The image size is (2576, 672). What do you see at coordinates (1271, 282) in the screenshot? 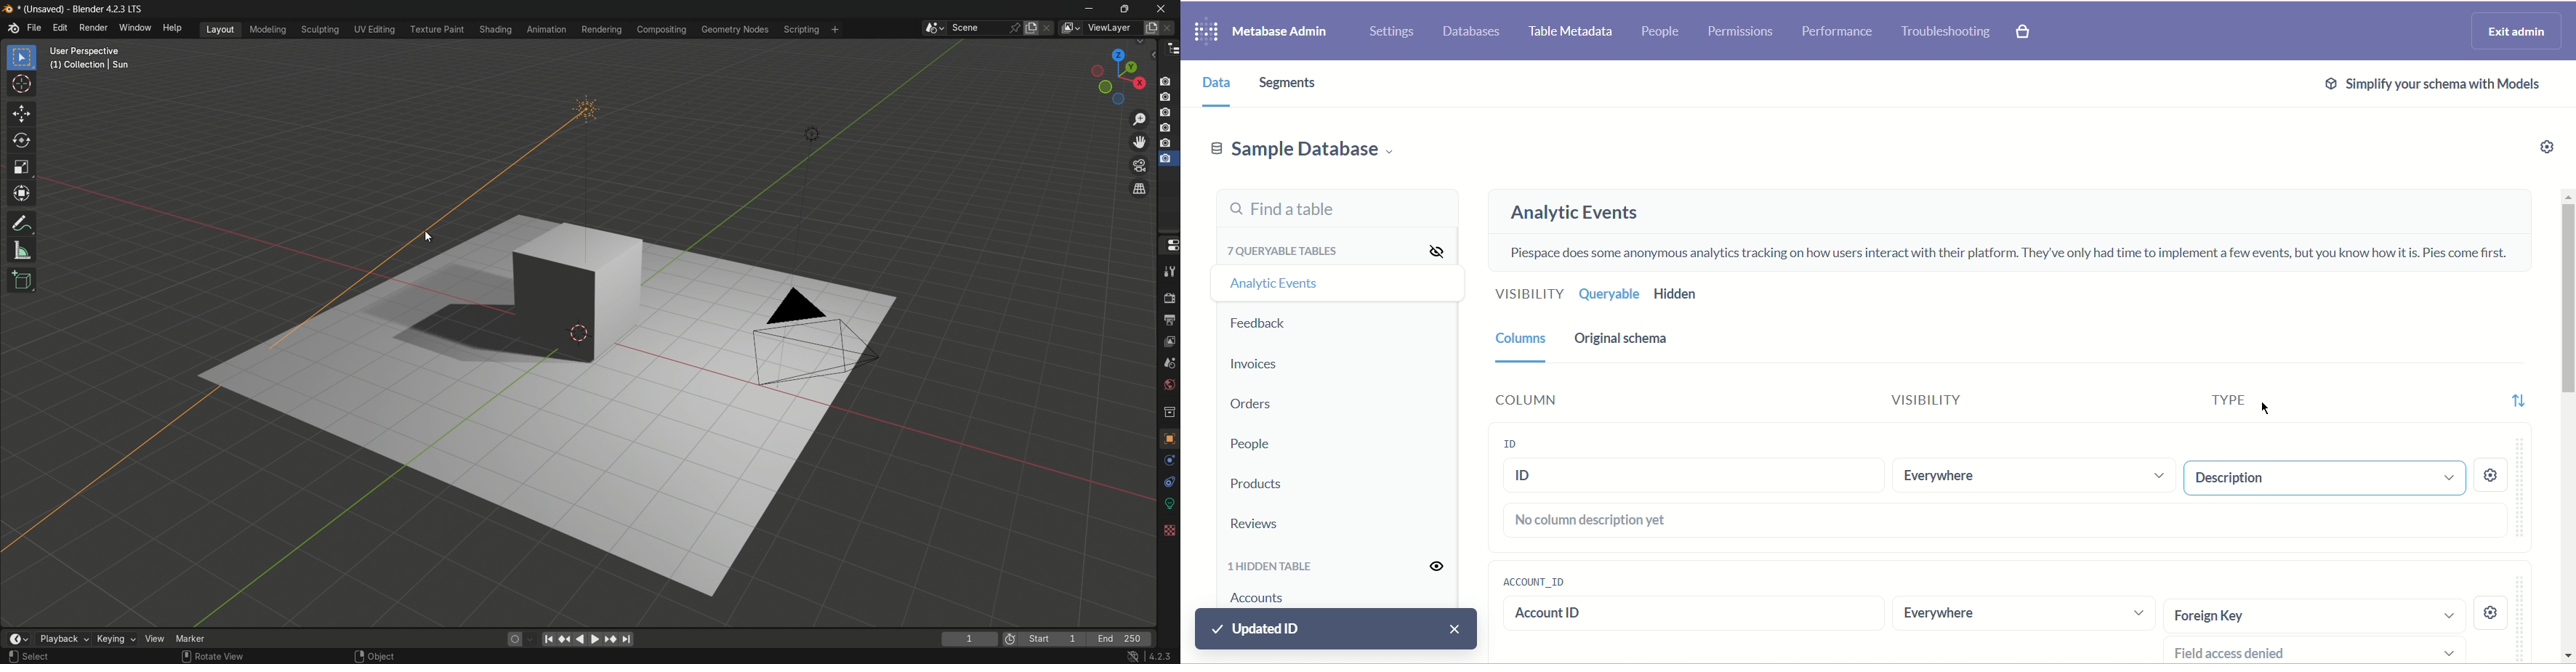
I see `analytic event` at bounding box center [1271, 282].